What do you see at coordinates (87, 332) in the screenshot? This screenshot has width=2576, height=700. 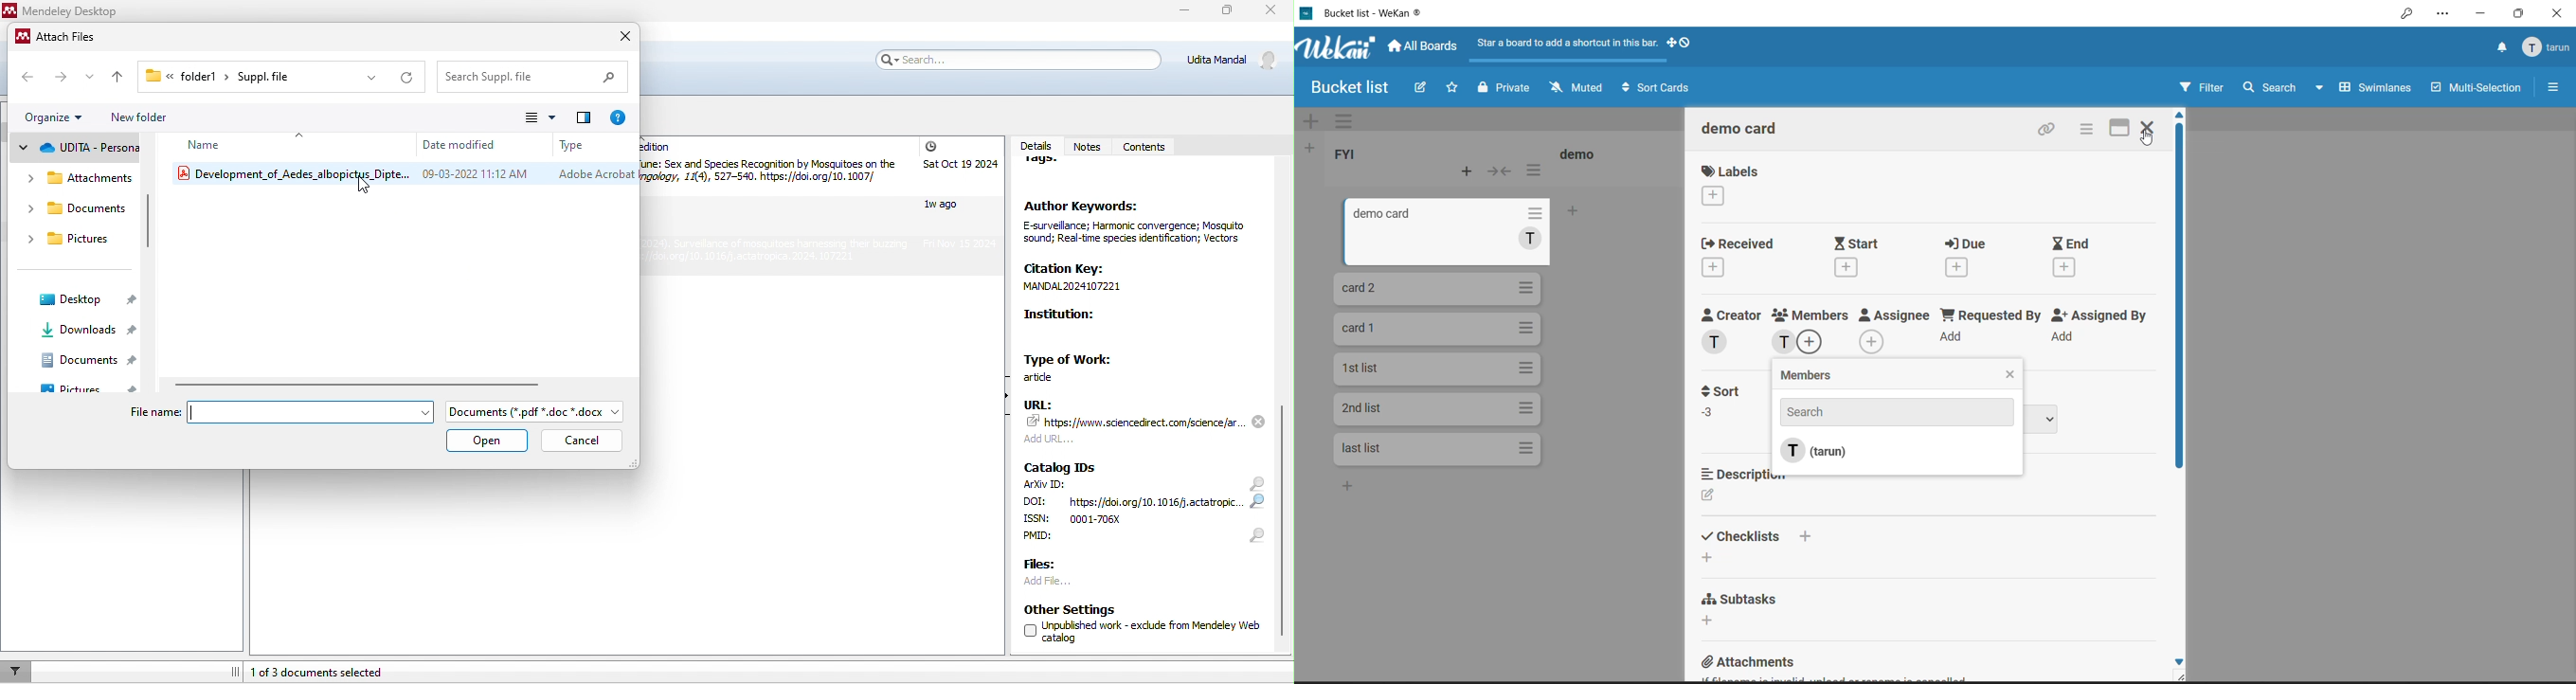 I see `downloads` at bounding box center [87, 332].